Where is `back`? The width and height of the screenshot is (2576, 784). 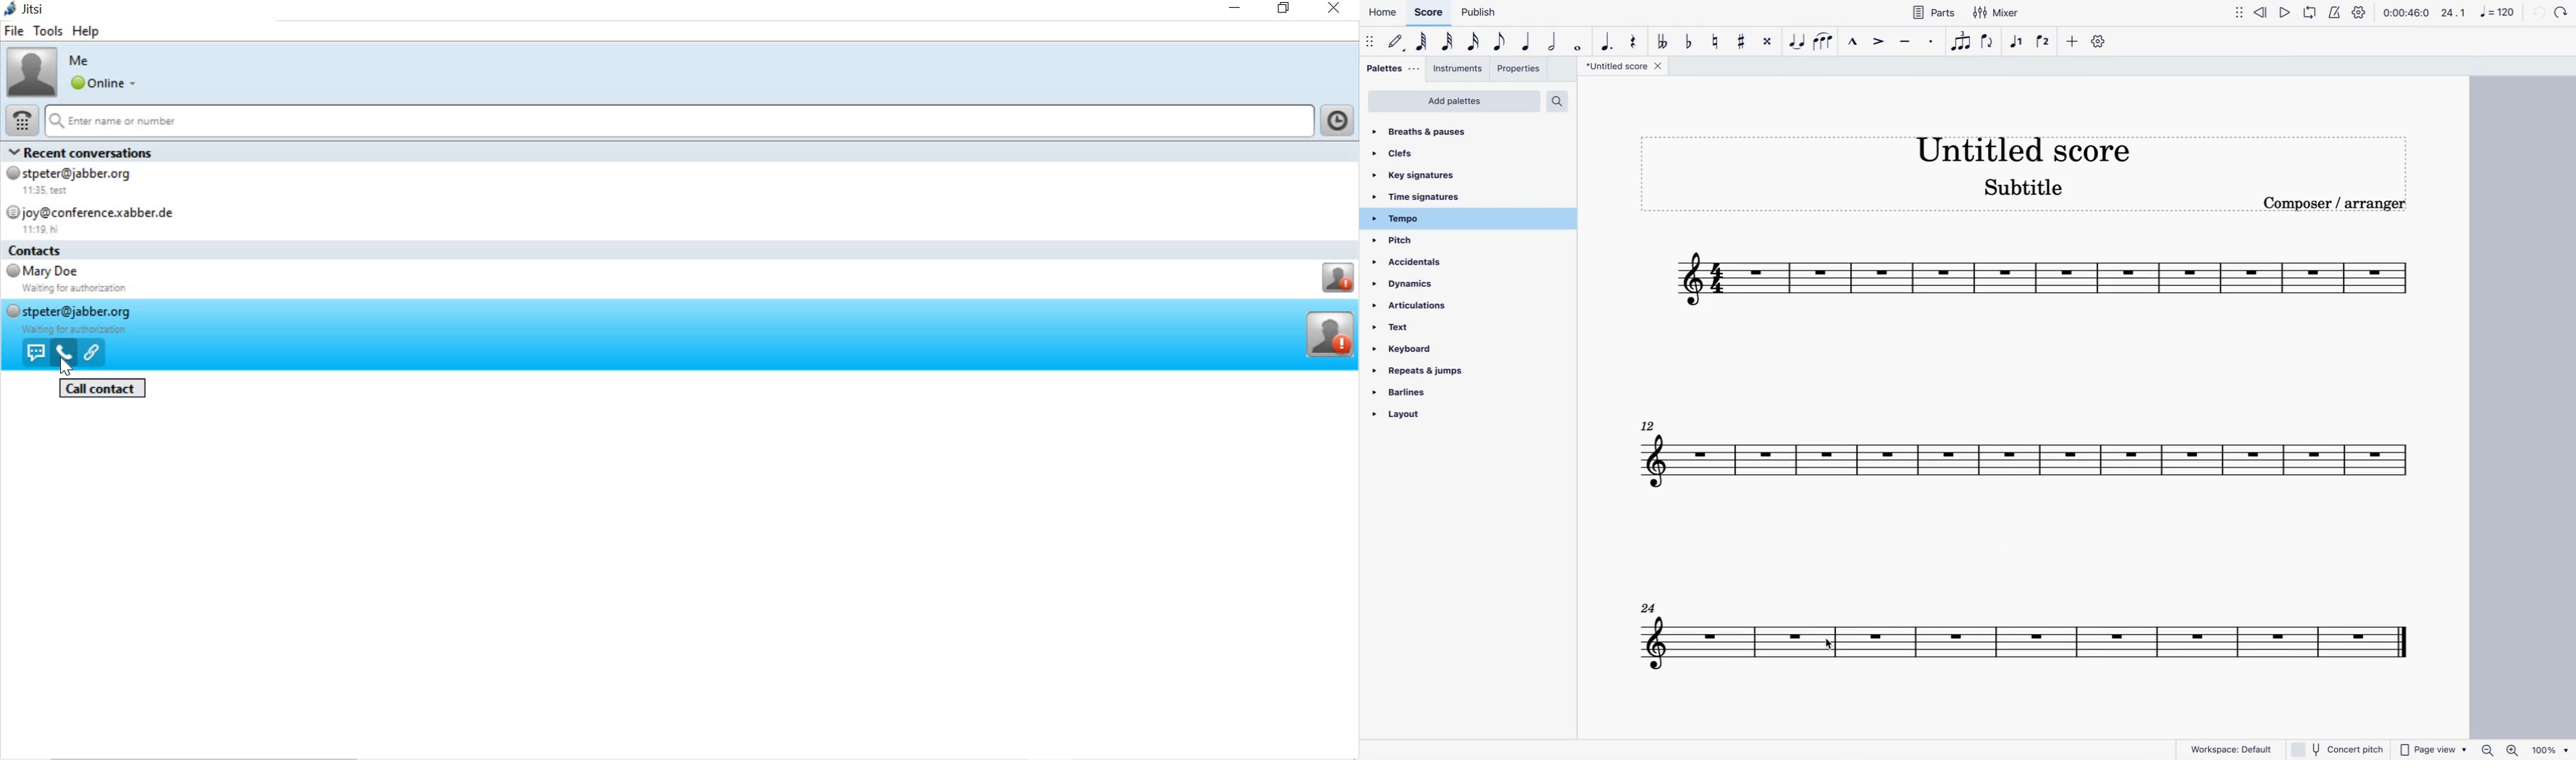
back is located at coordinates (2537, 12).